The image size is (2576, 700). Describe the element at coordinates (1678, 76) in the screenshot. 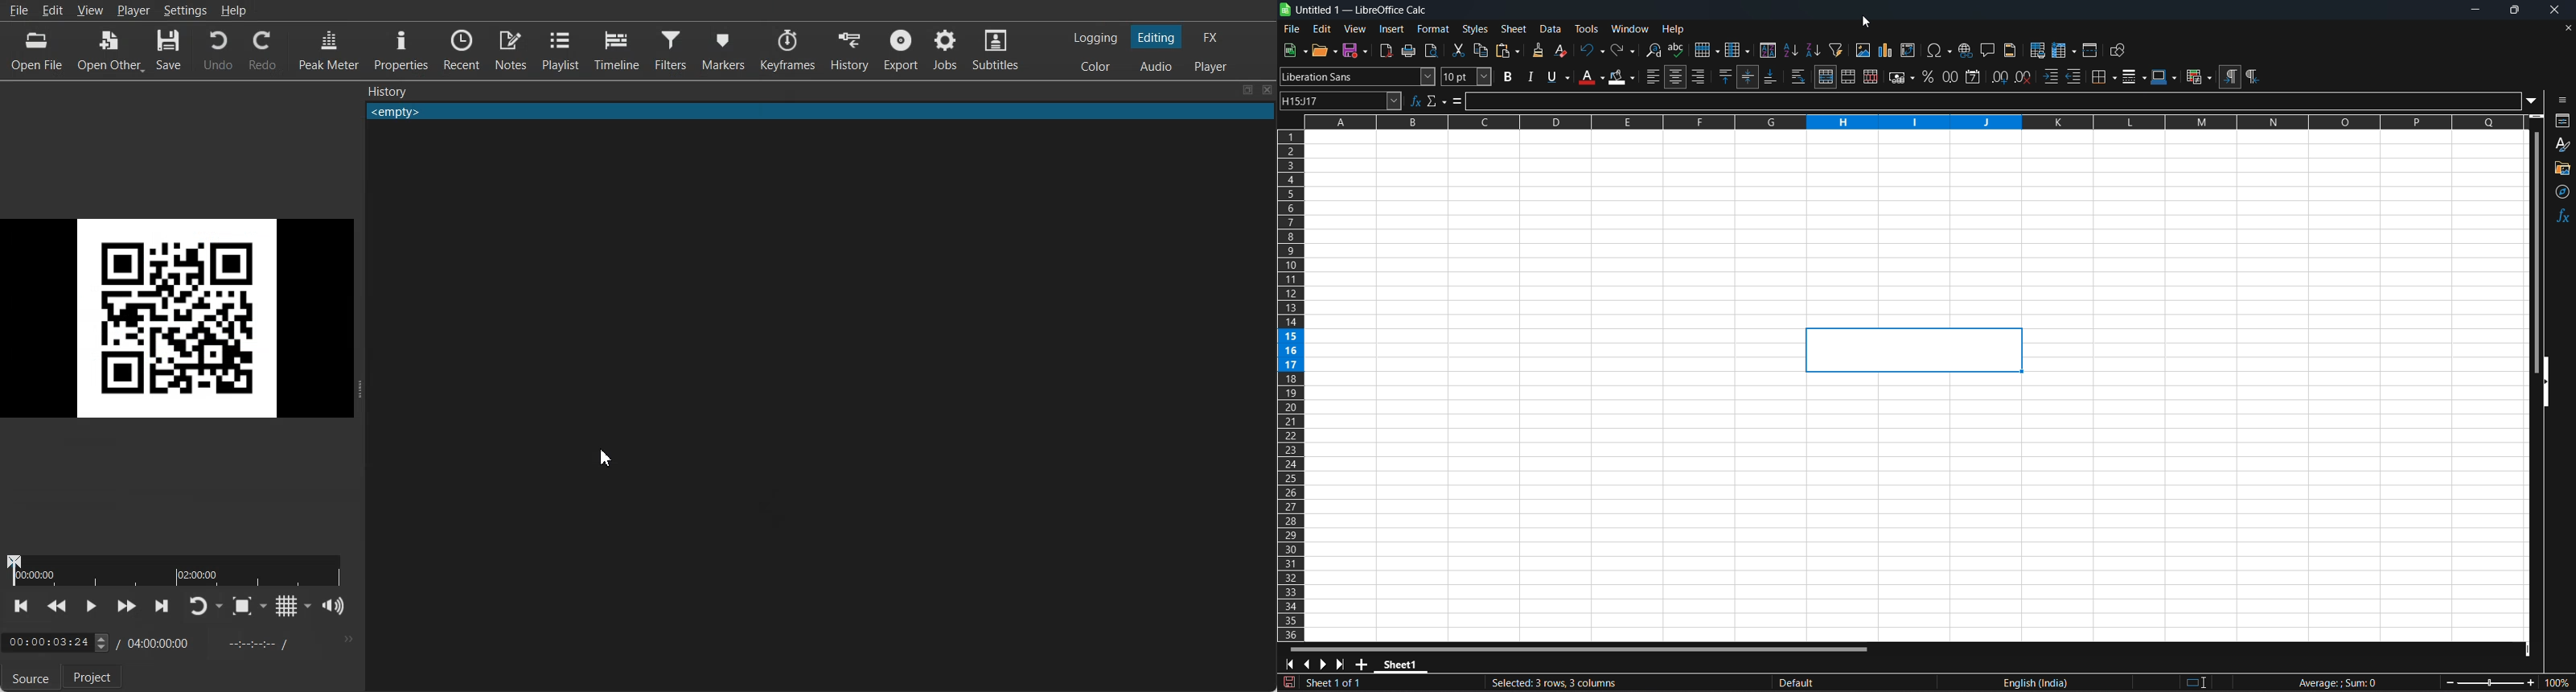

I see `align center` at that location.